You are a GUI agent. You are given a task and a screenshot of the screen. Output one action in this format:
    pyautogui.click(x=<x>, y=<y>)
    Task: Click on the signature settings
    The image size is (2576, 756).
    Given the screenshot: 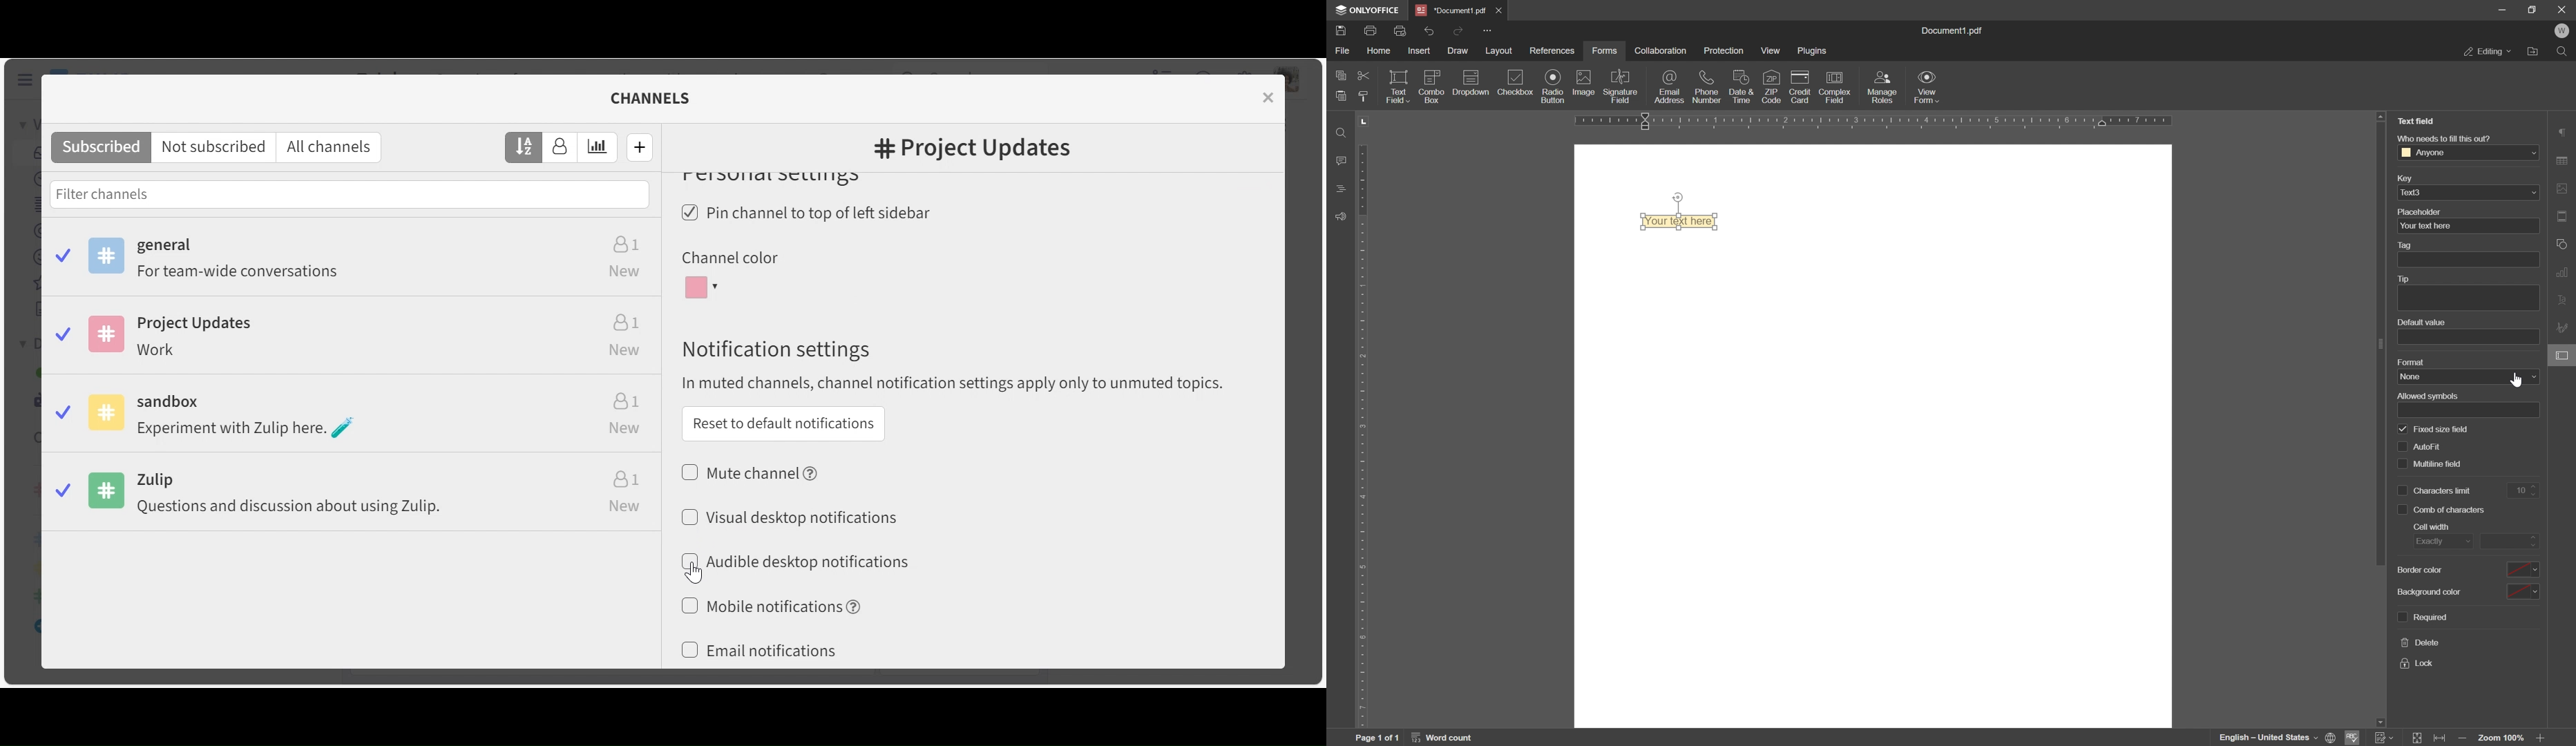 What is the action you would take?
    pyautogui.click(x=2564, y=328)
    